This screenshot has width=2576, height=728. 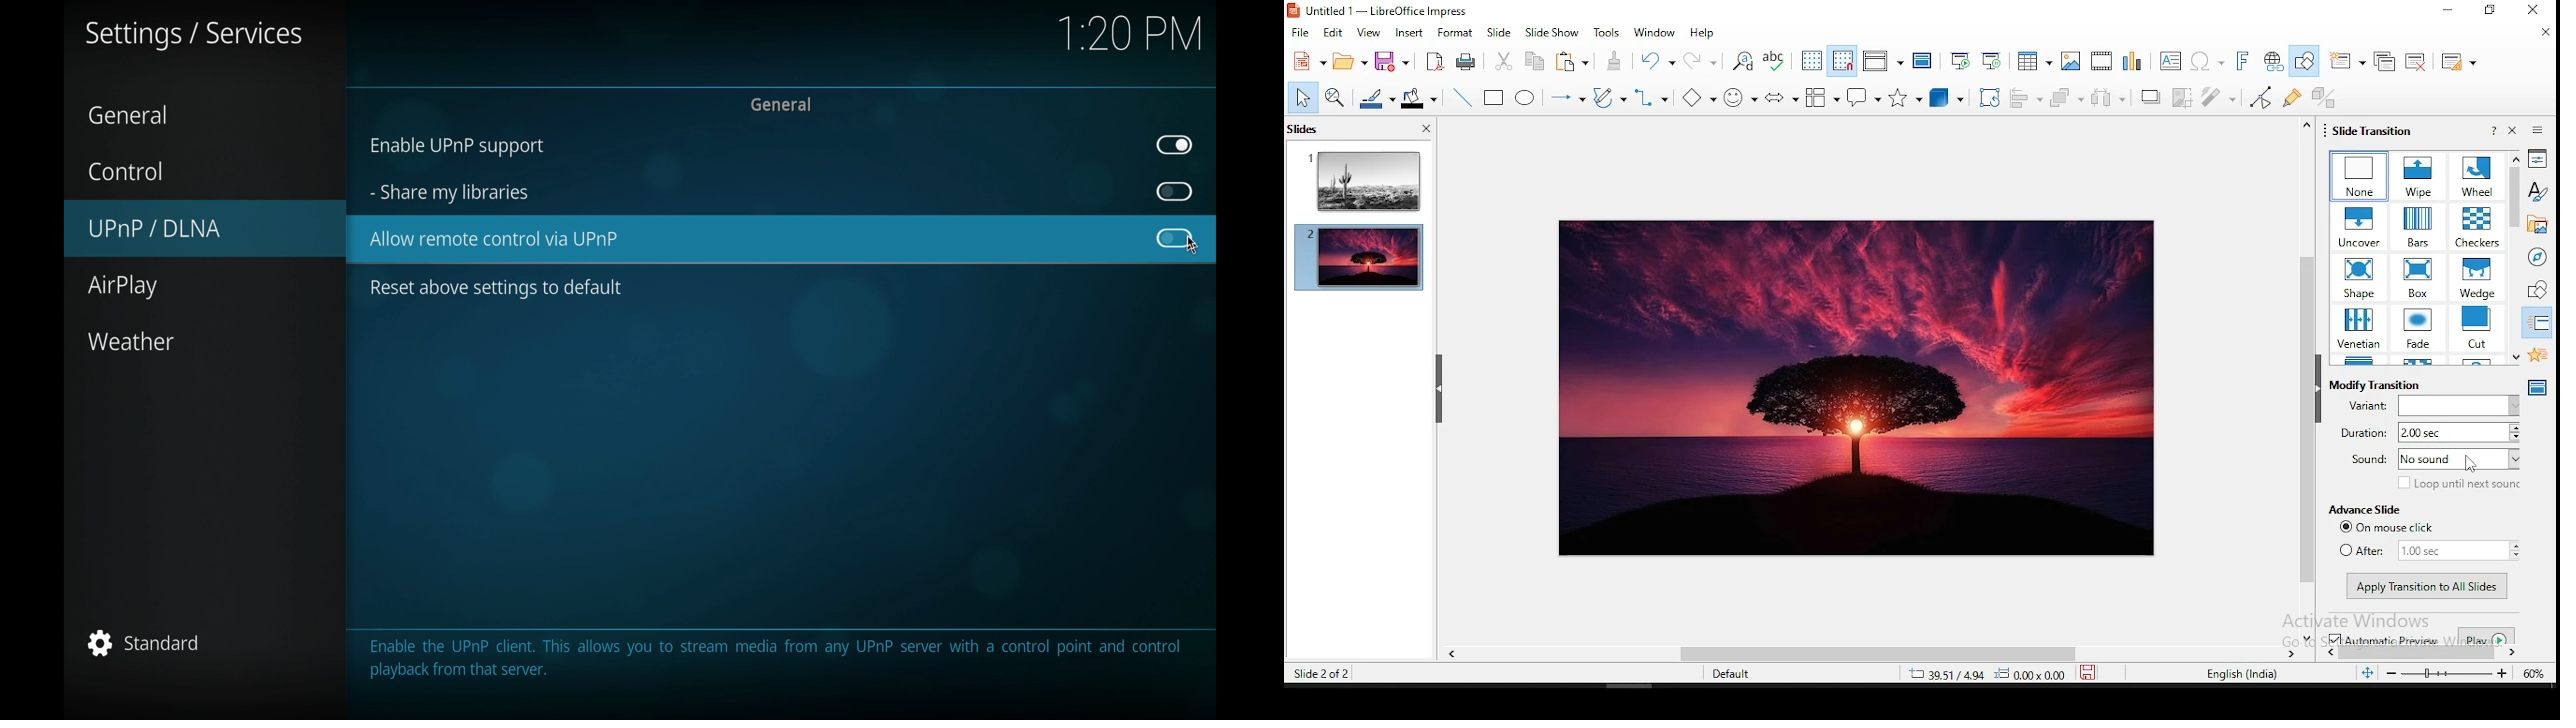 What do you see at coordinates (1528, 97) in the screenshot?
I see `ellipse` at bounding box center [1528, 97].